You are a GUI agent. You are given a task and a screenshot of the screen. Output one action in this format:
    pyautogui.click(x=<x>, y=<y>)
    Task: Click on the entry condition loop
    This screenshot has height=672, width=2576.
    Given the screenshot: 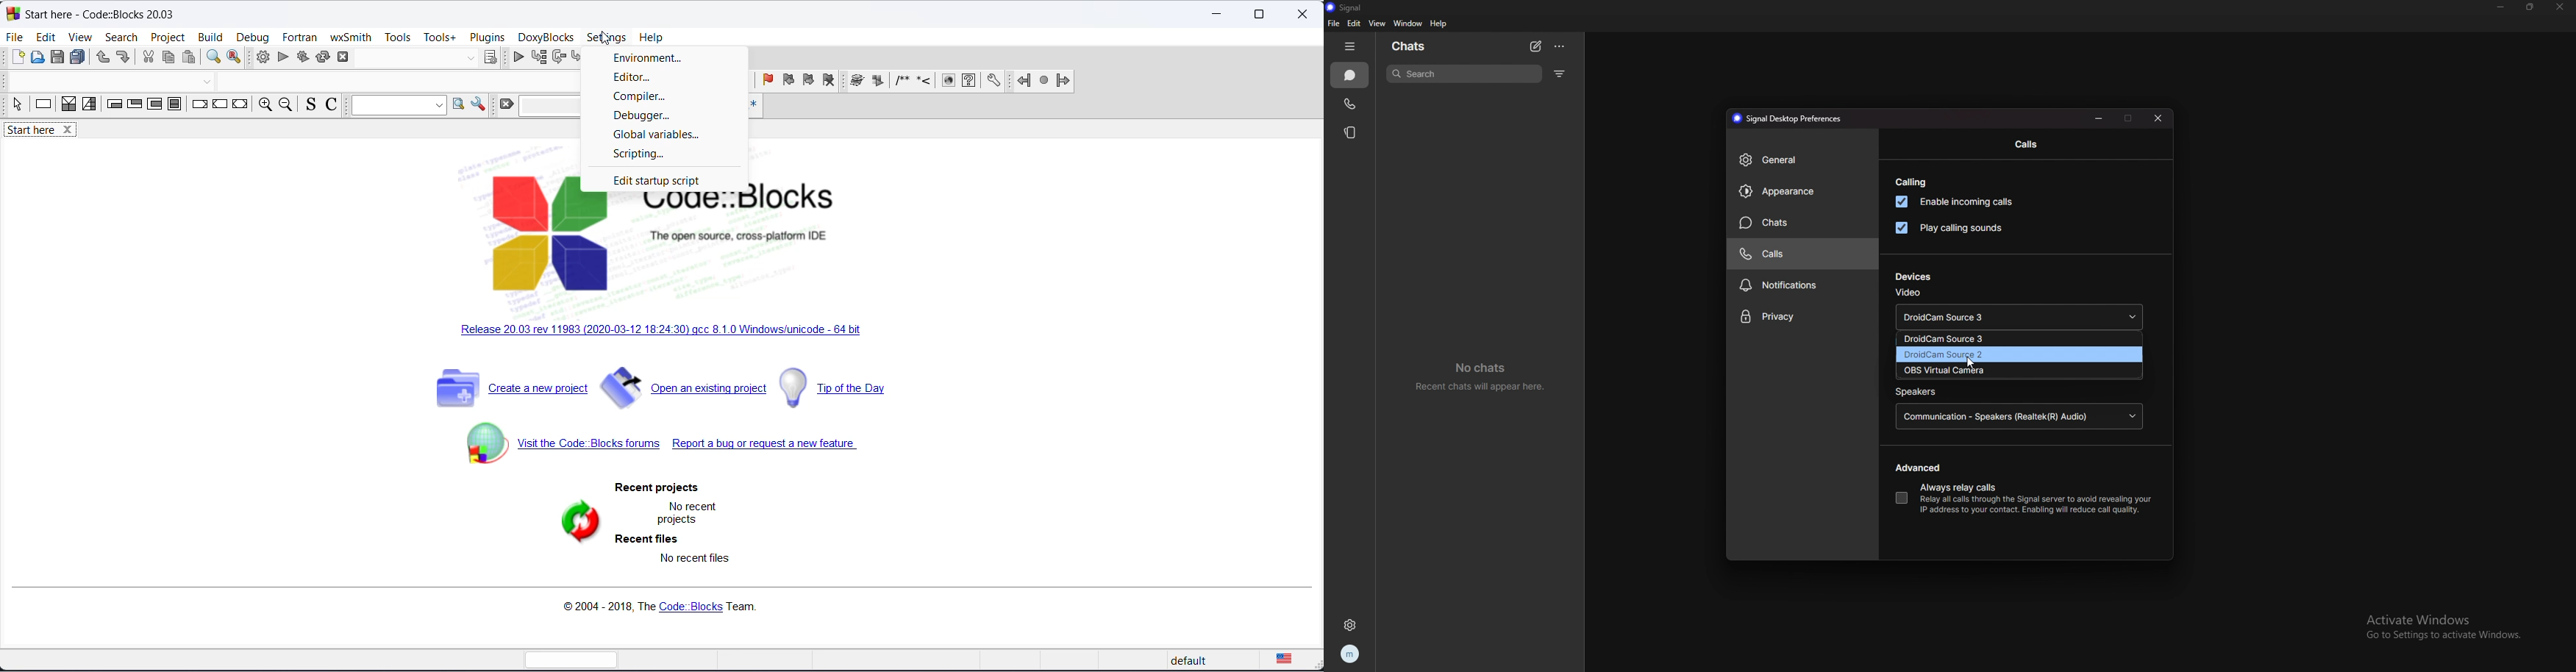 What is the action you would take?
    pyautogui.click(x=115, y=104)
    